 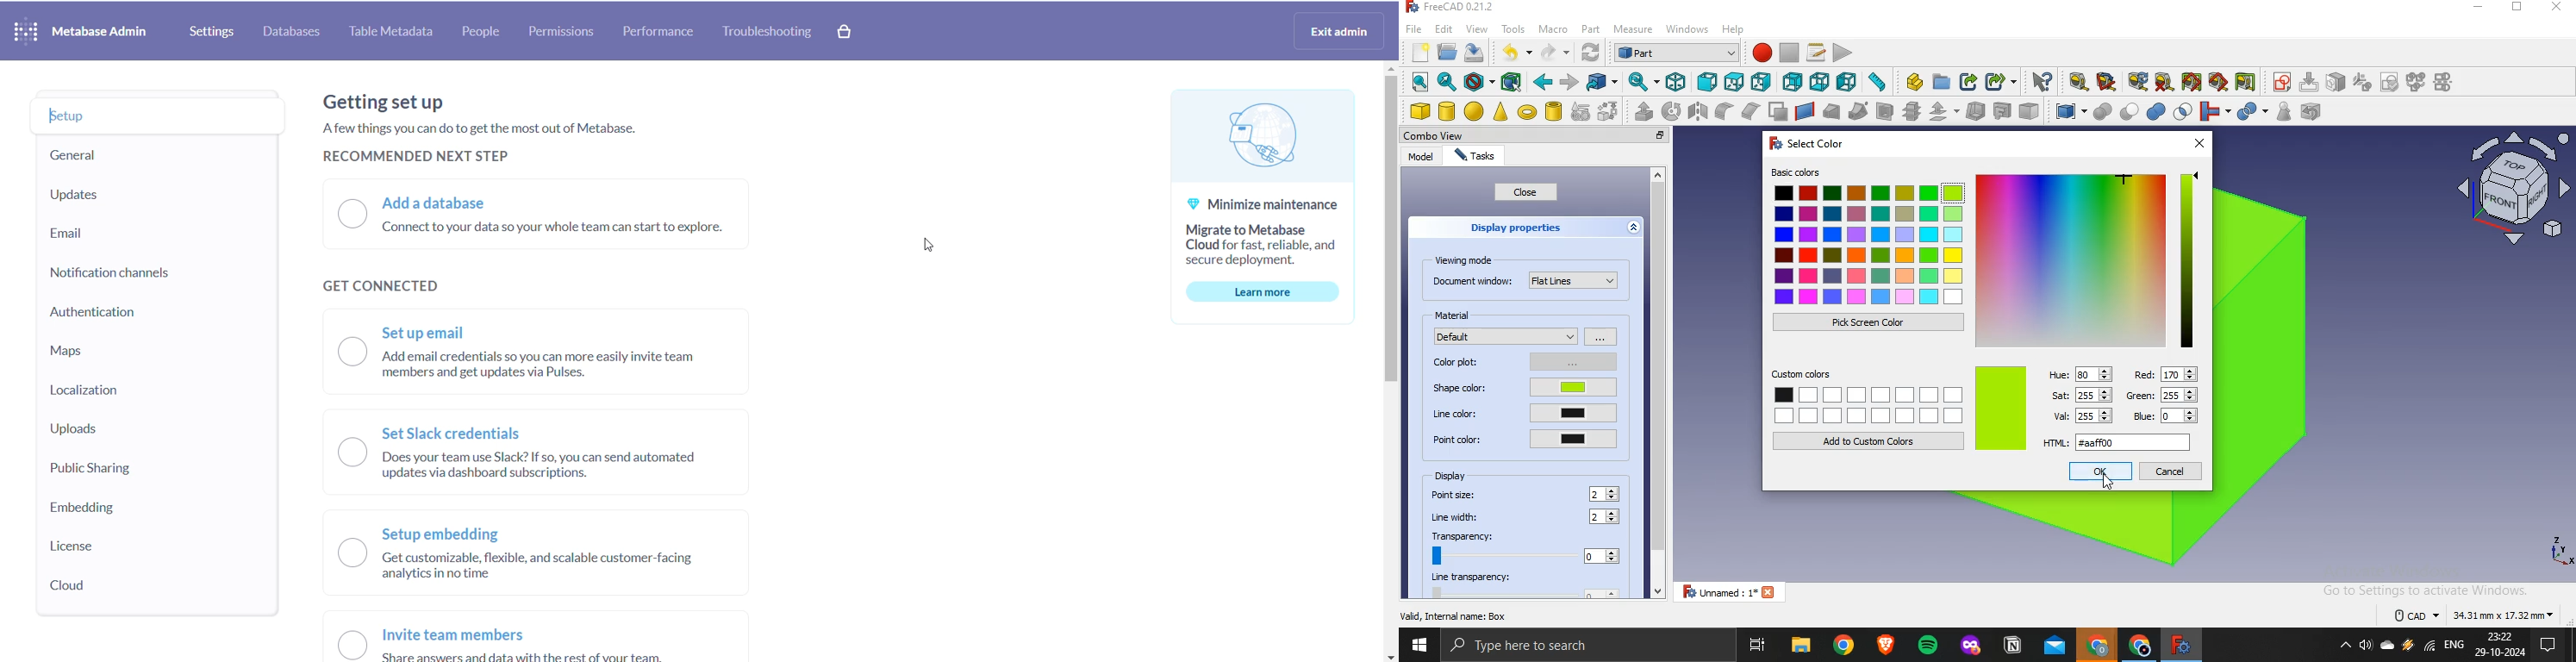 I want to click on cone, so click(x=1500, y=111).